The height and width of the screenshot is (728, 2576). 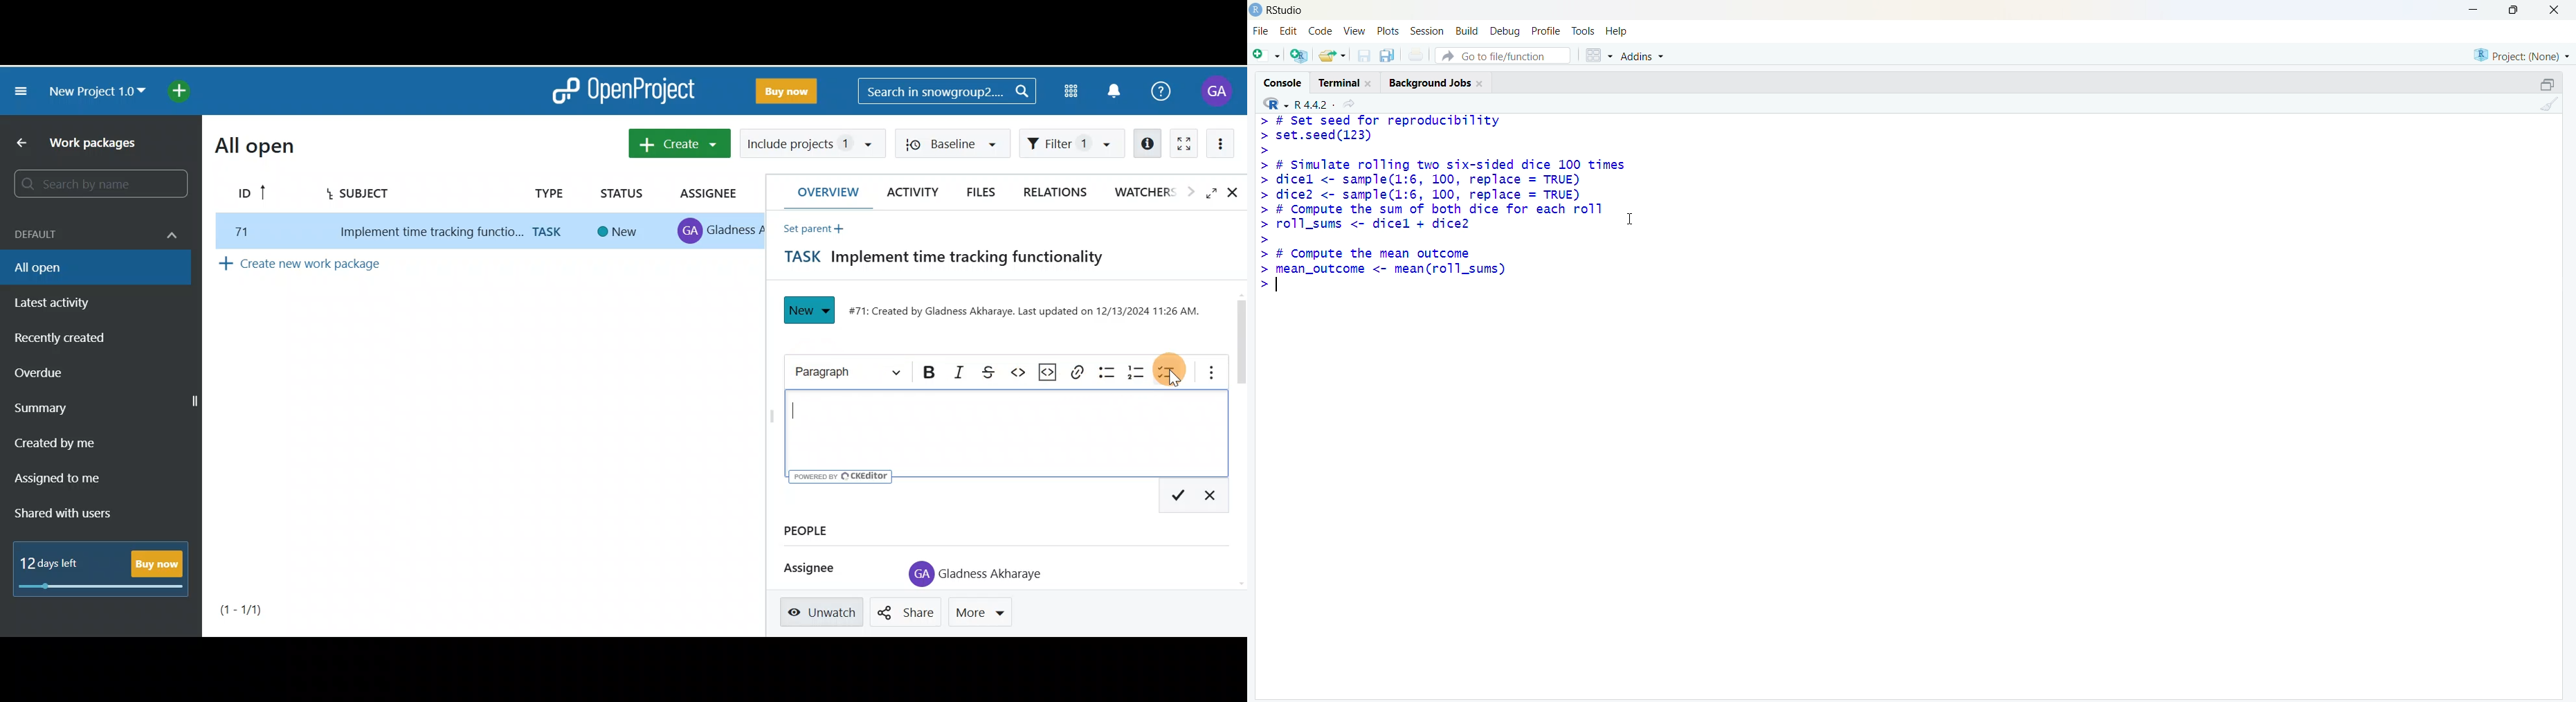 What do you see at coordinates (2555, 9) in the screenshot?
I see `close` at bounding box center [2555, 9].